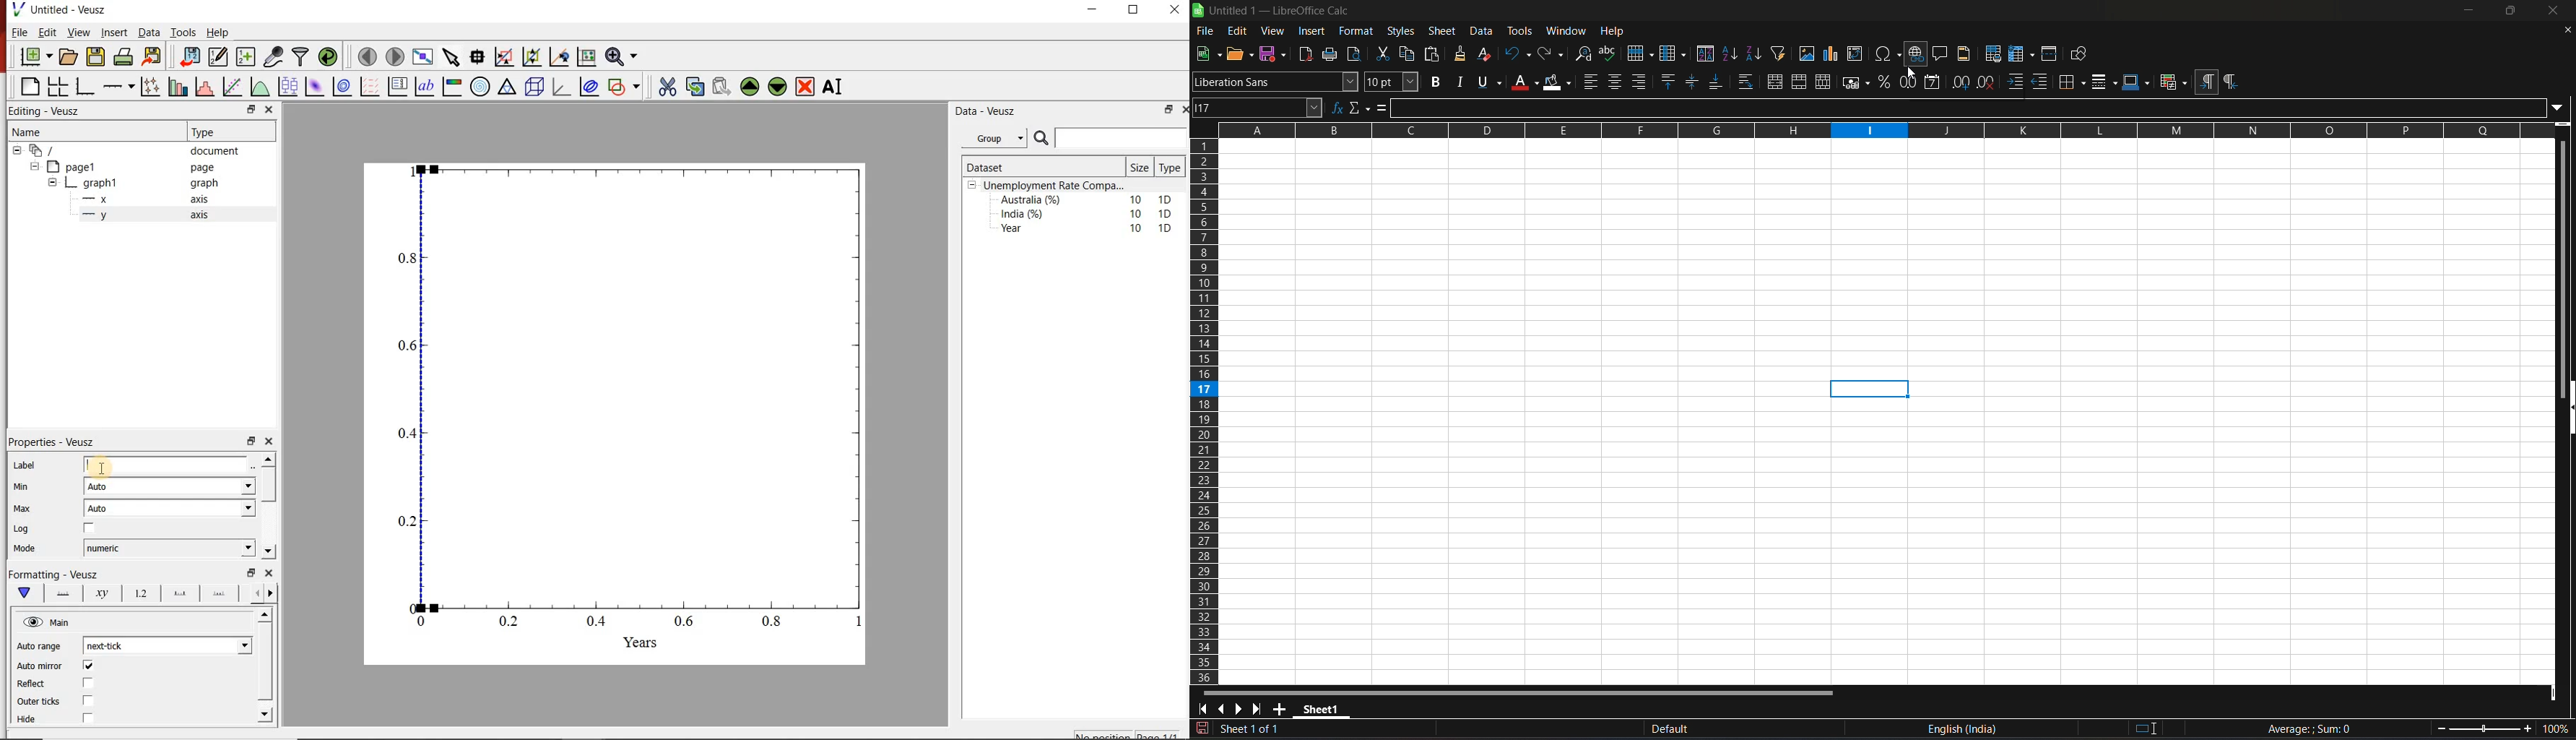  What do you see at coordinates (62, 623) in the screenshot?
I see `Main` at bounding box center [62, 623].